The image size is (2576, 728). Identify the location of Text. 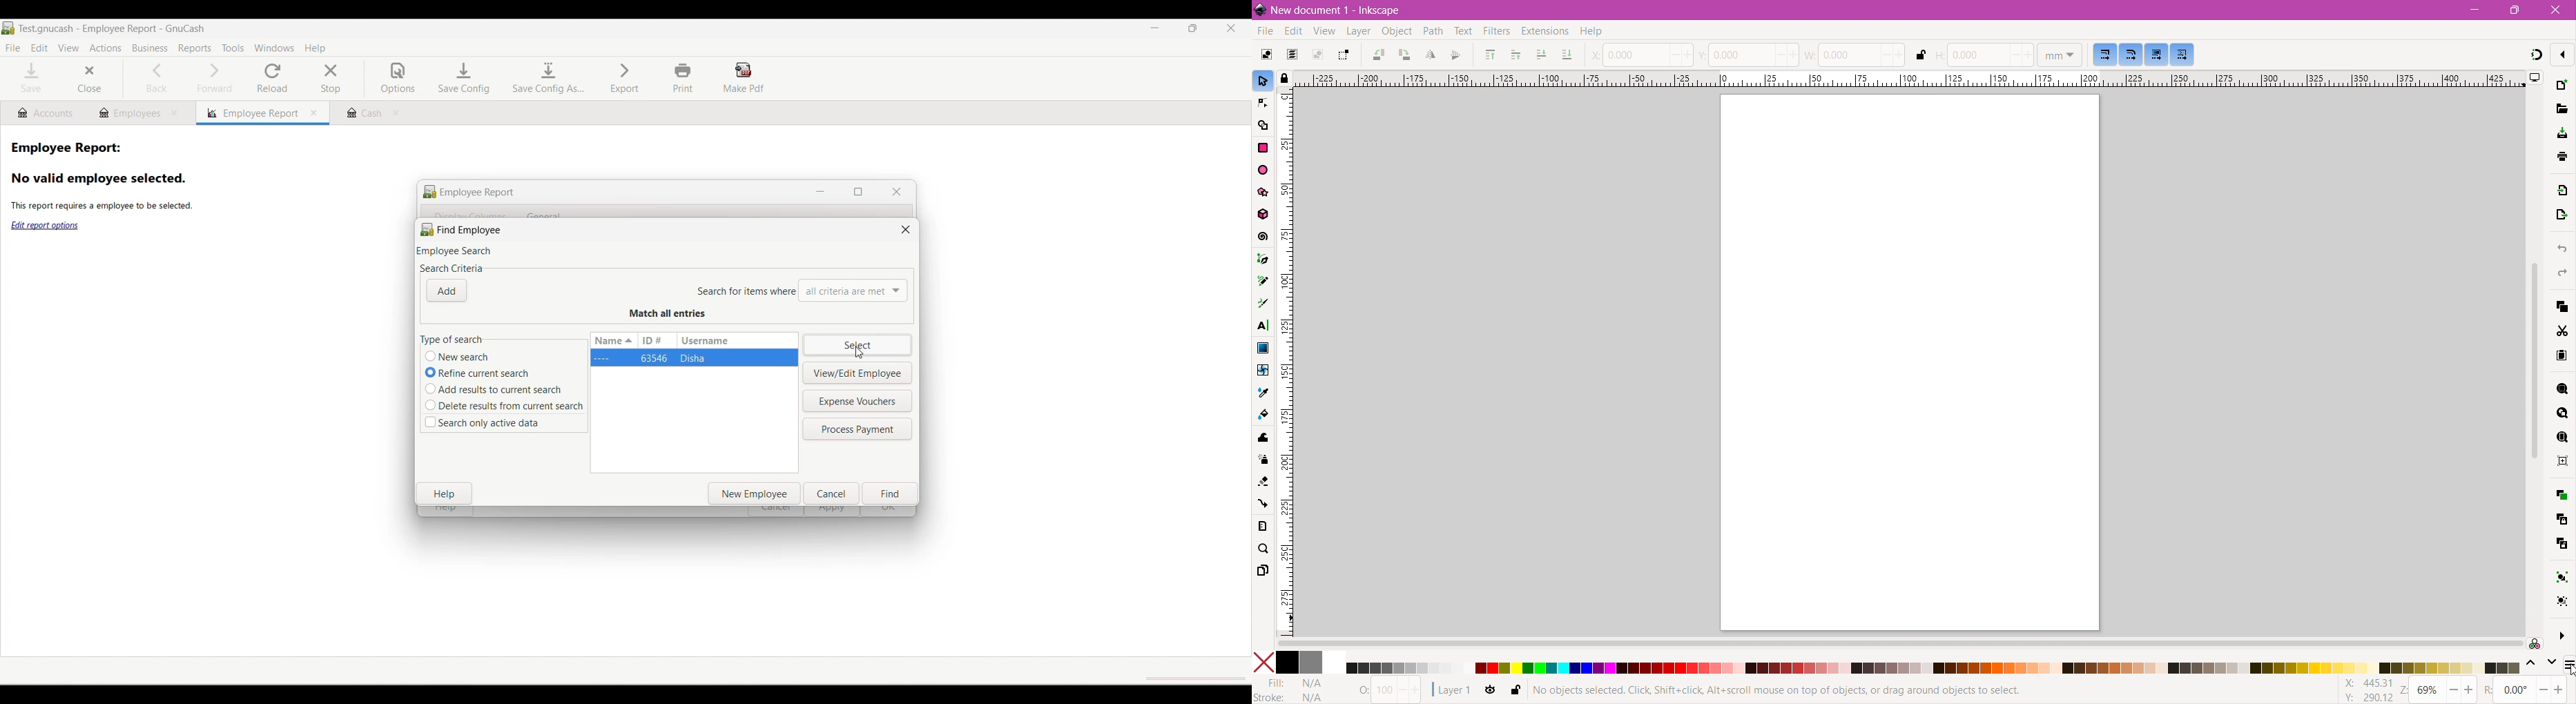
(1462, 31).